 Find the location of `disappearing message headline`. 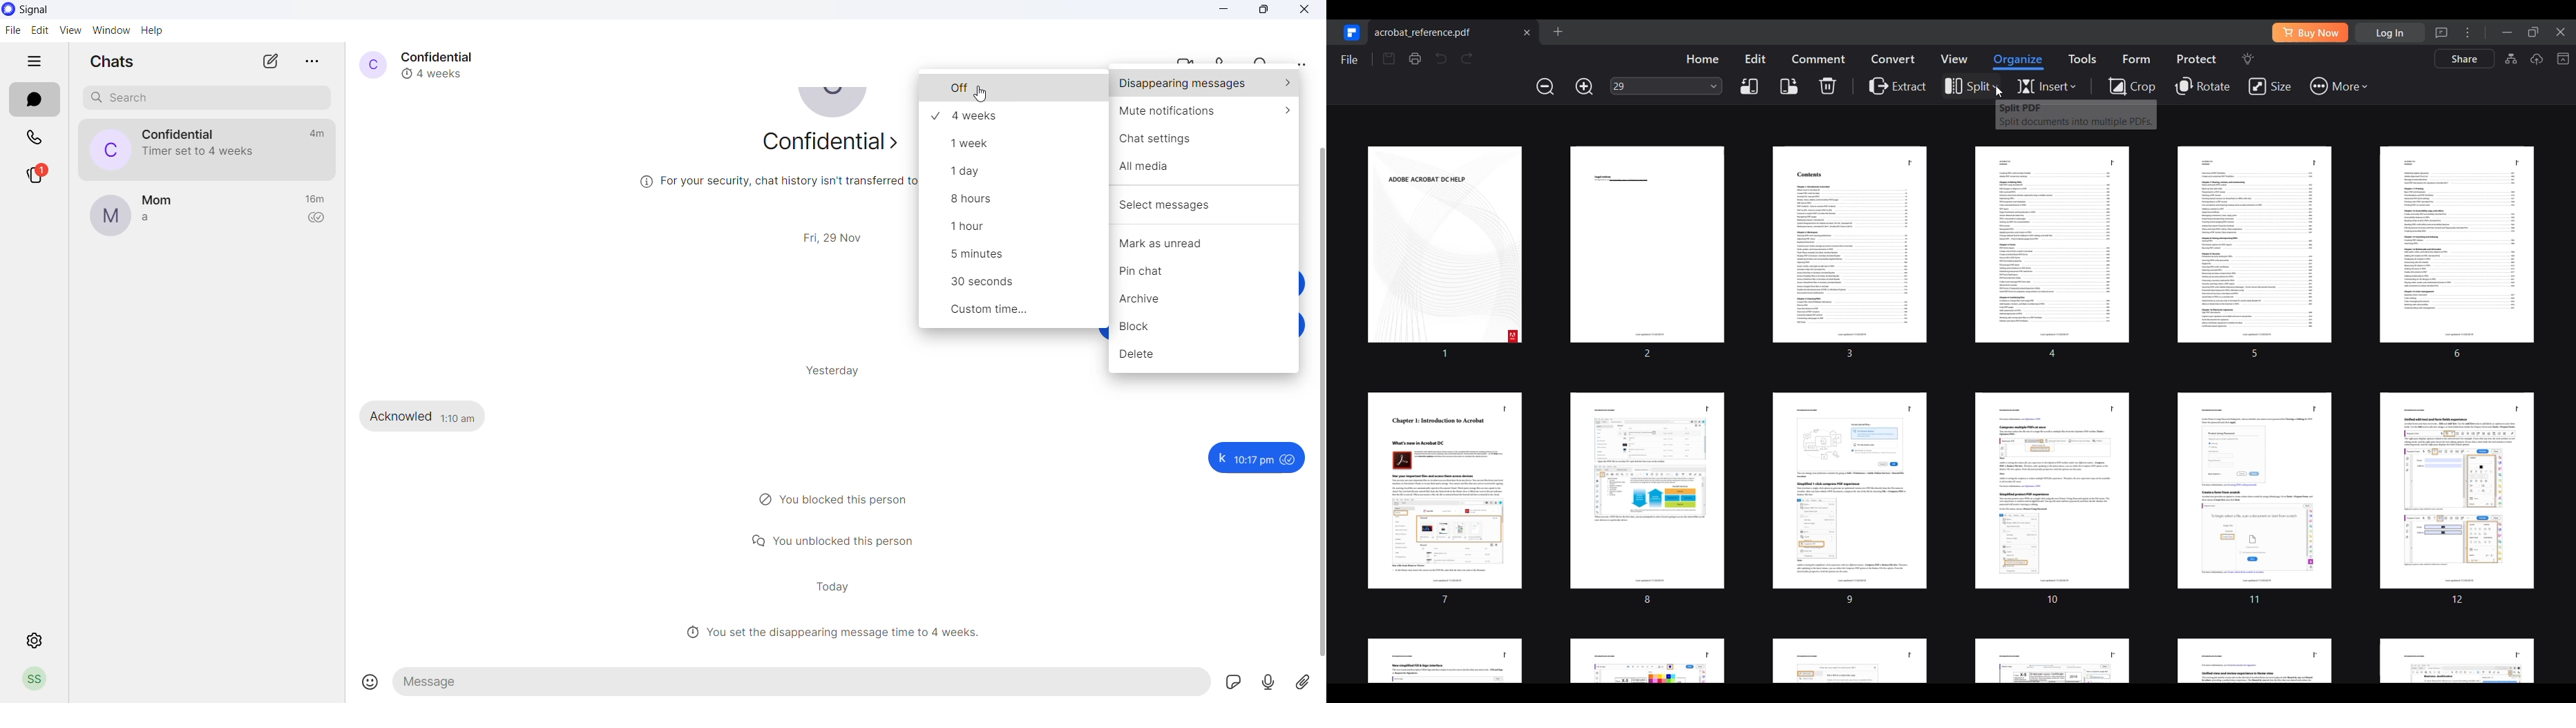

disappearing message headline is located at coordinates (838, 632).